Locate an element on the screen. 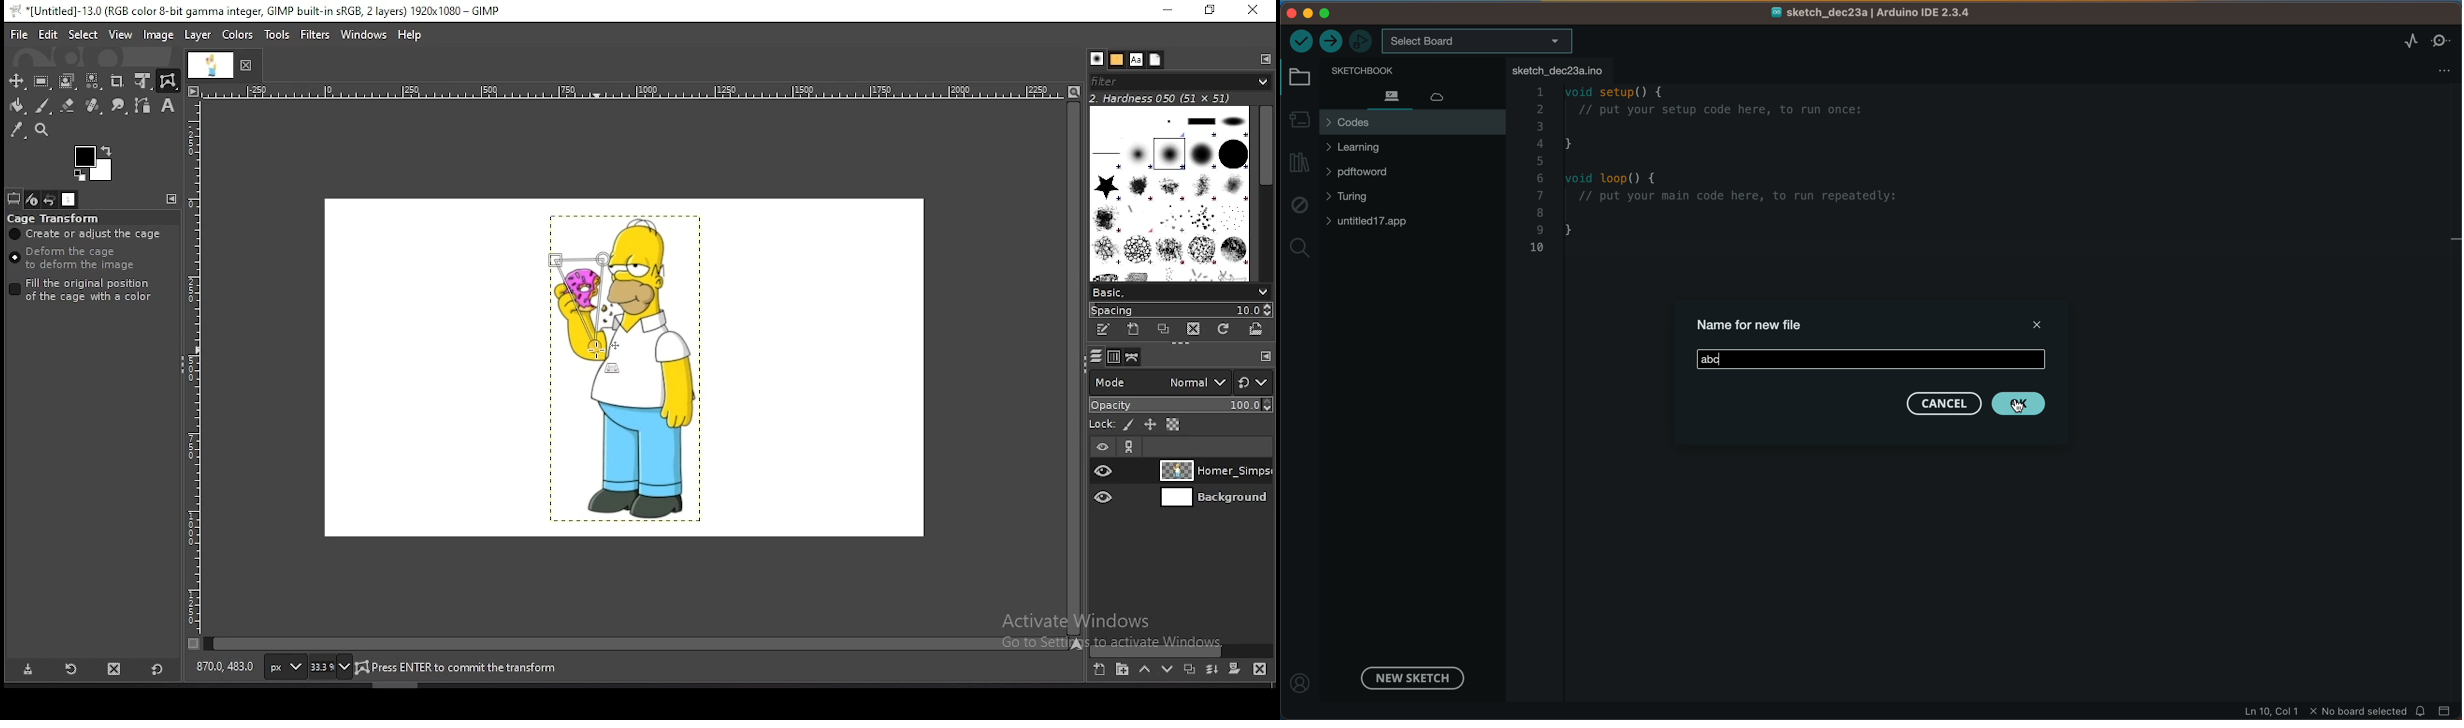 The height and width of the screenshot is (728, 2464). rectangle select tool is located at coordinates (42, 81).